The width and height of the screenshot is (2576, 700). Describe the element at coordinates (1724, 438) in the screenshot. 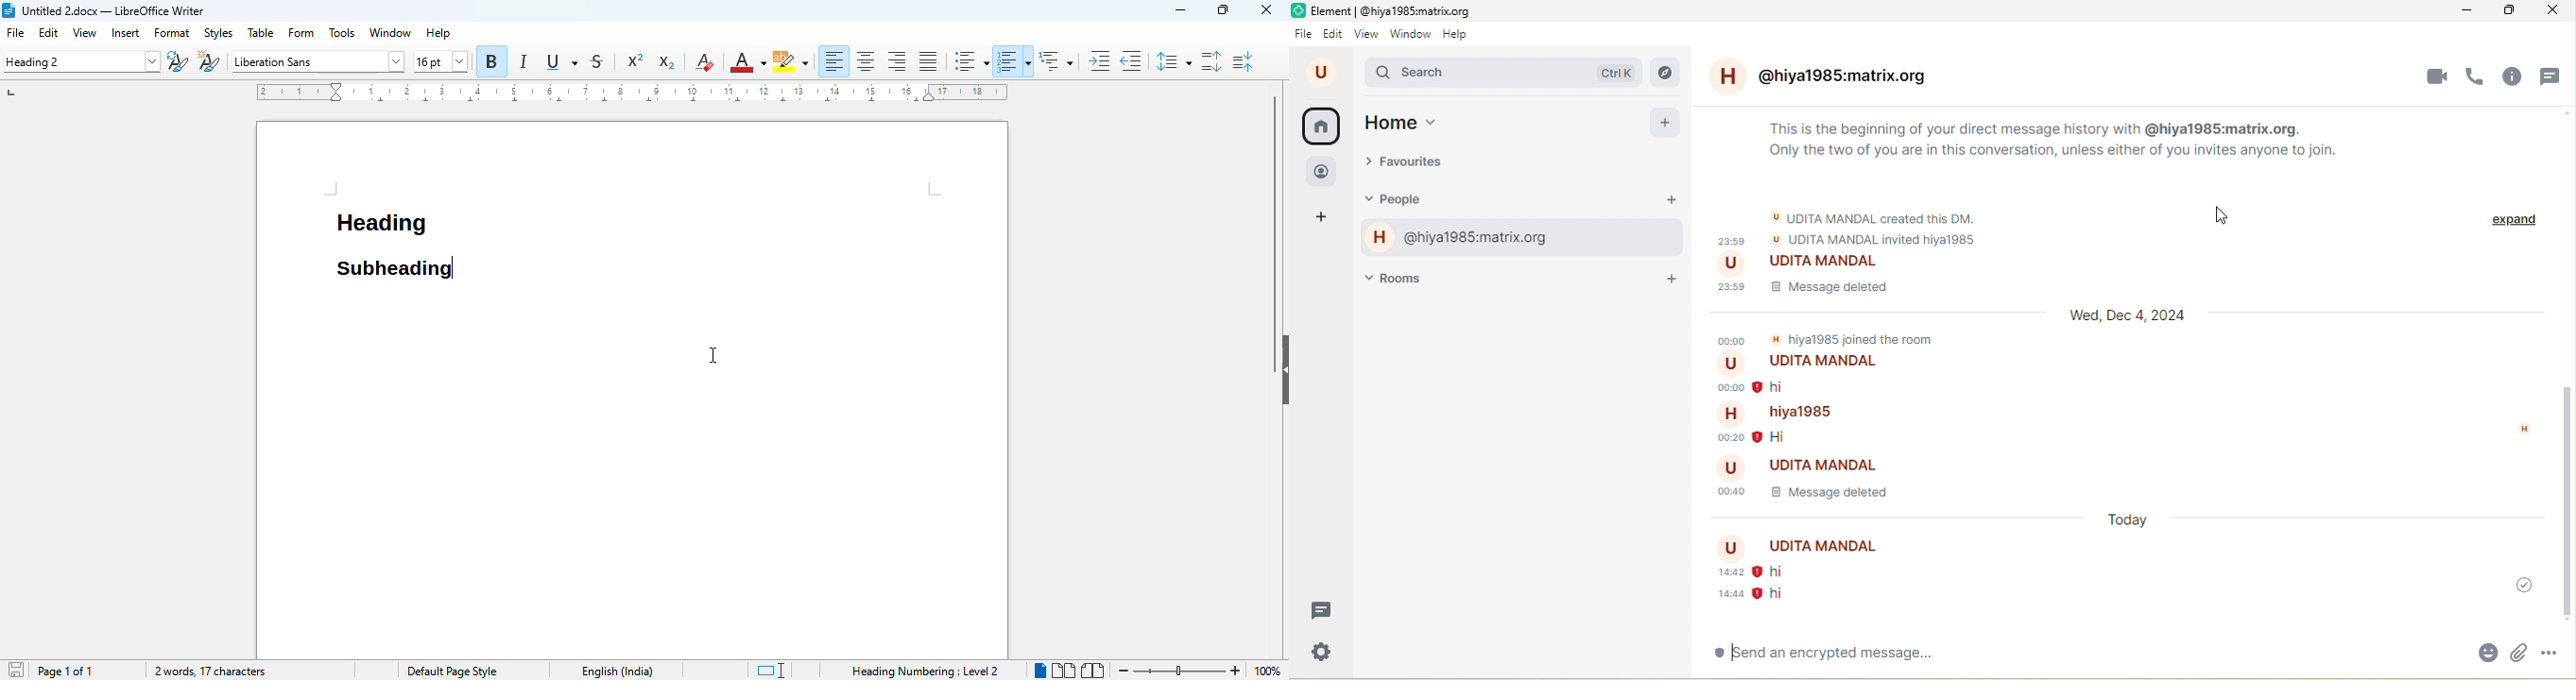

I see `00.20` at that location.